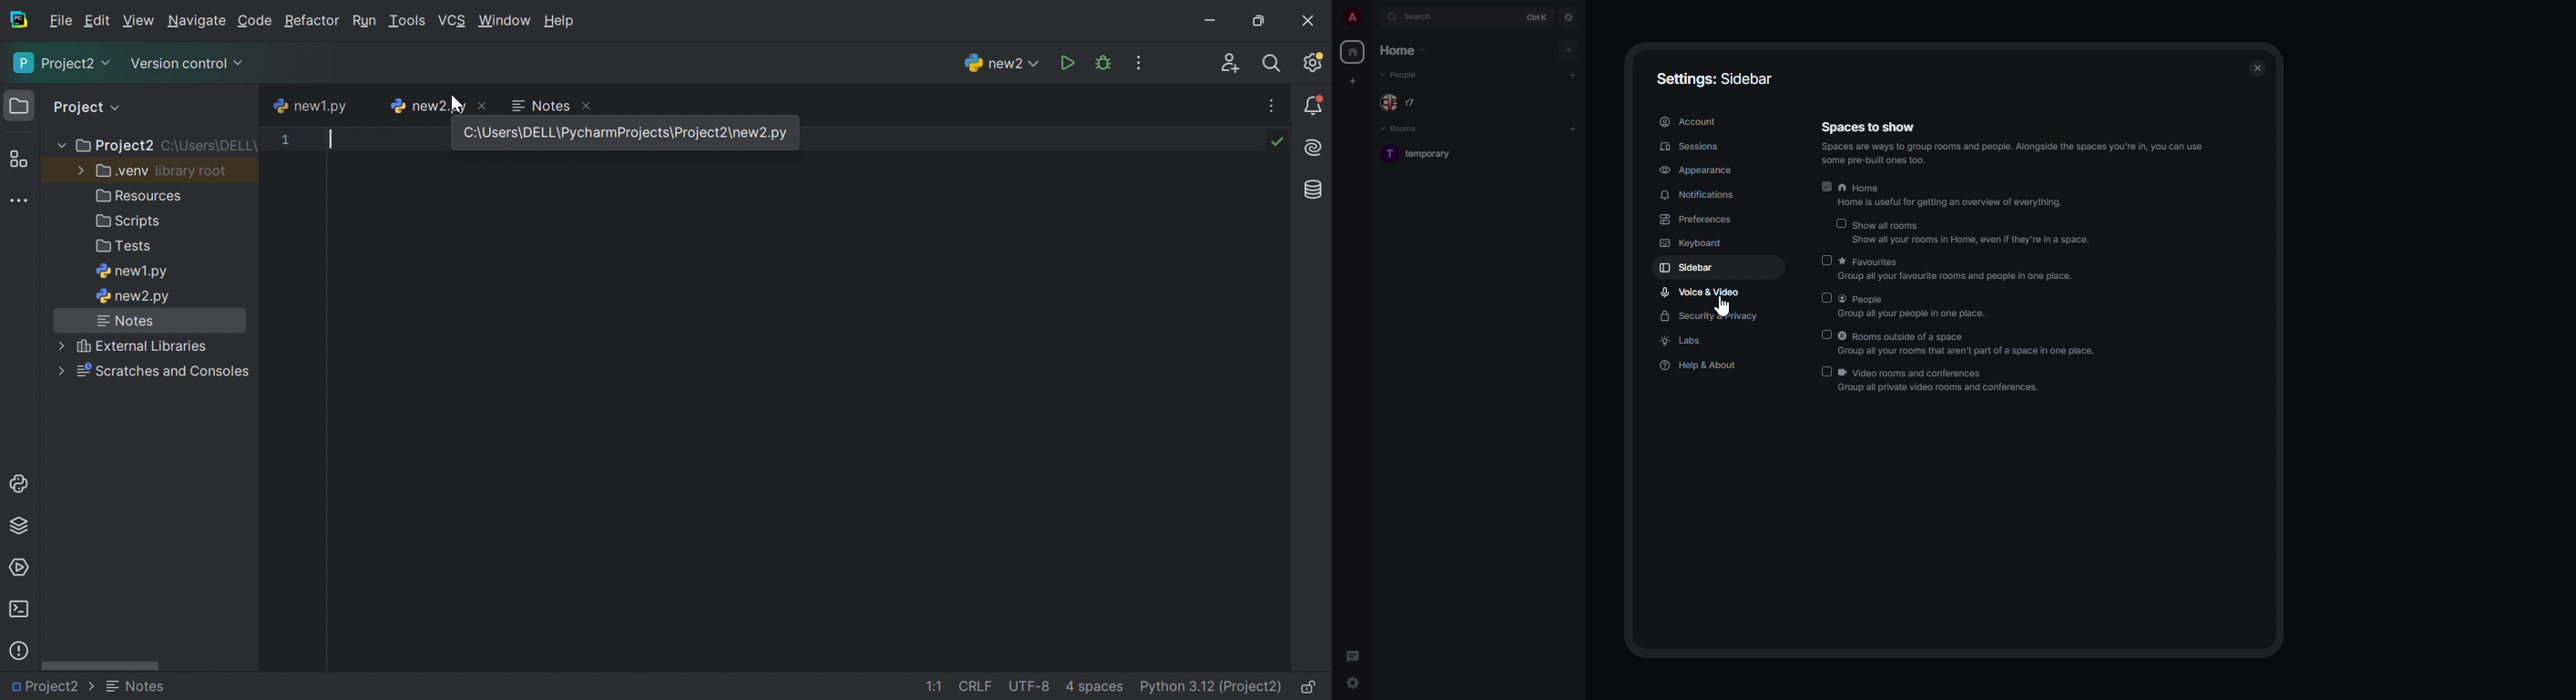 This screenshot has height=700, width=2576. Describe the element at coordinates (1824, 186) in the screenshot. I see `enabled` at that location.